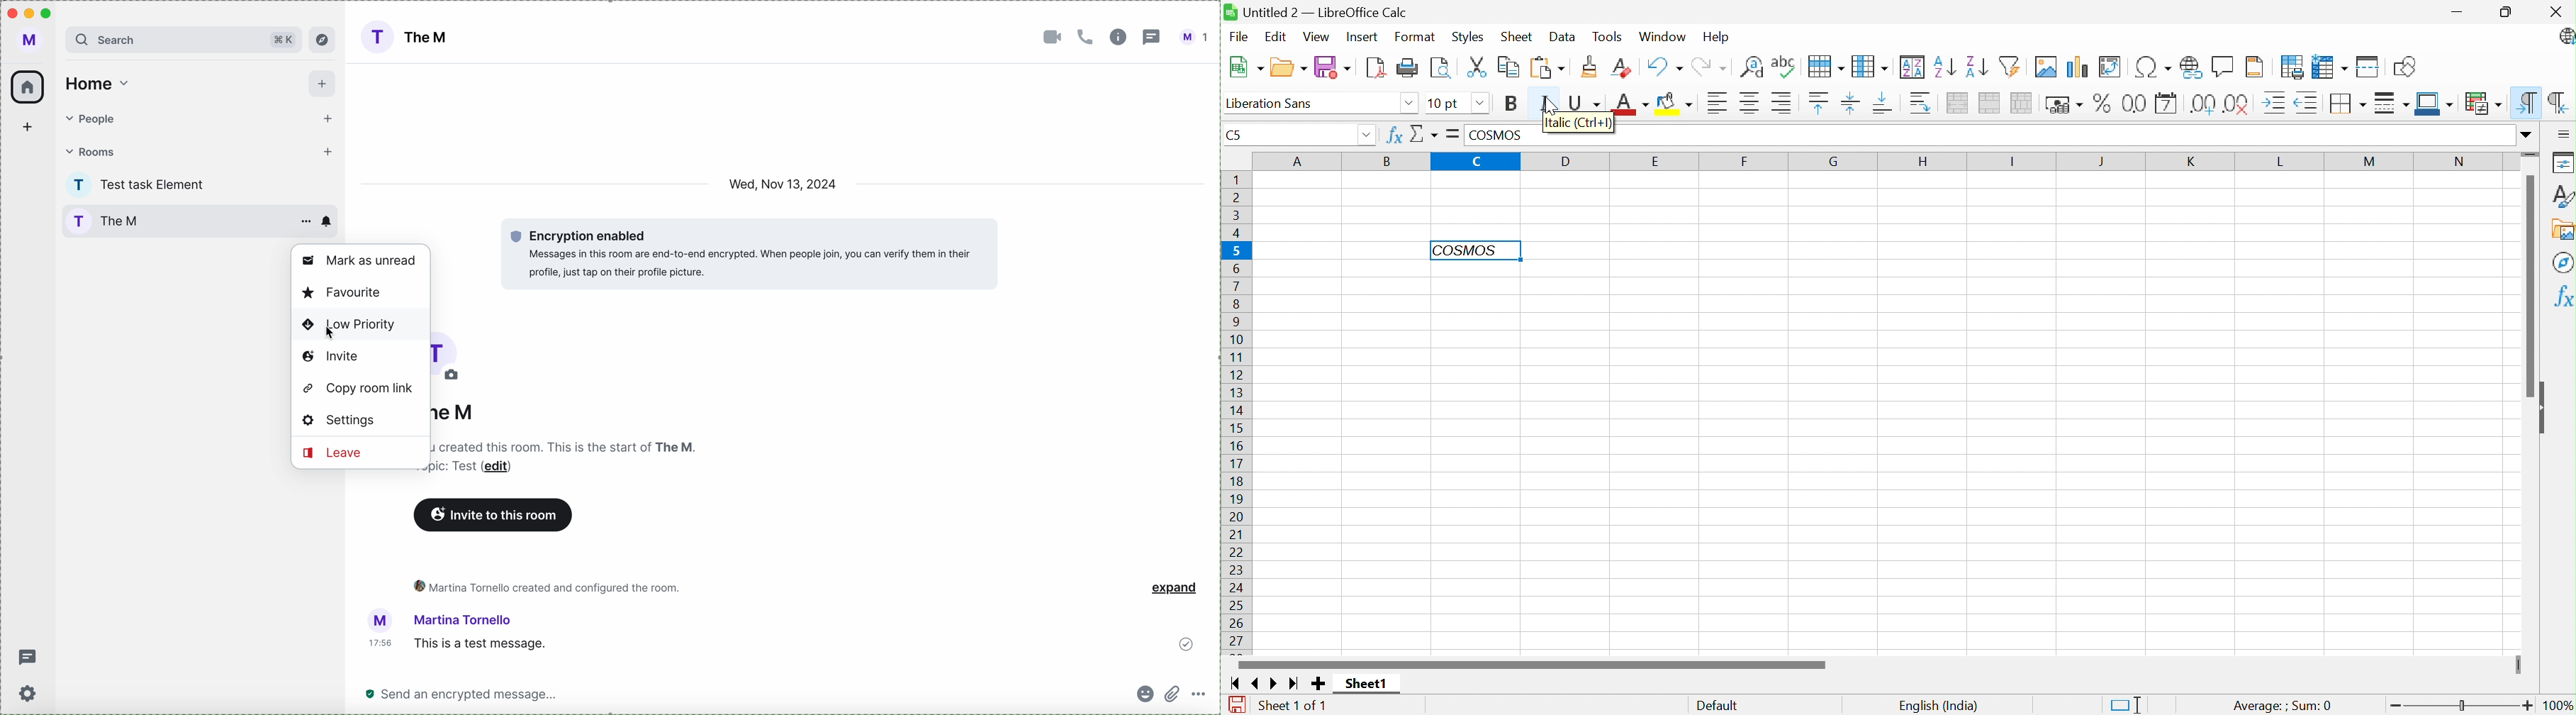 The height and width of the screenshot is (728, 2576). Describe the element at coordinates (2565, 37) in the screenshot. I see `LibreOffice update available.` at that location.